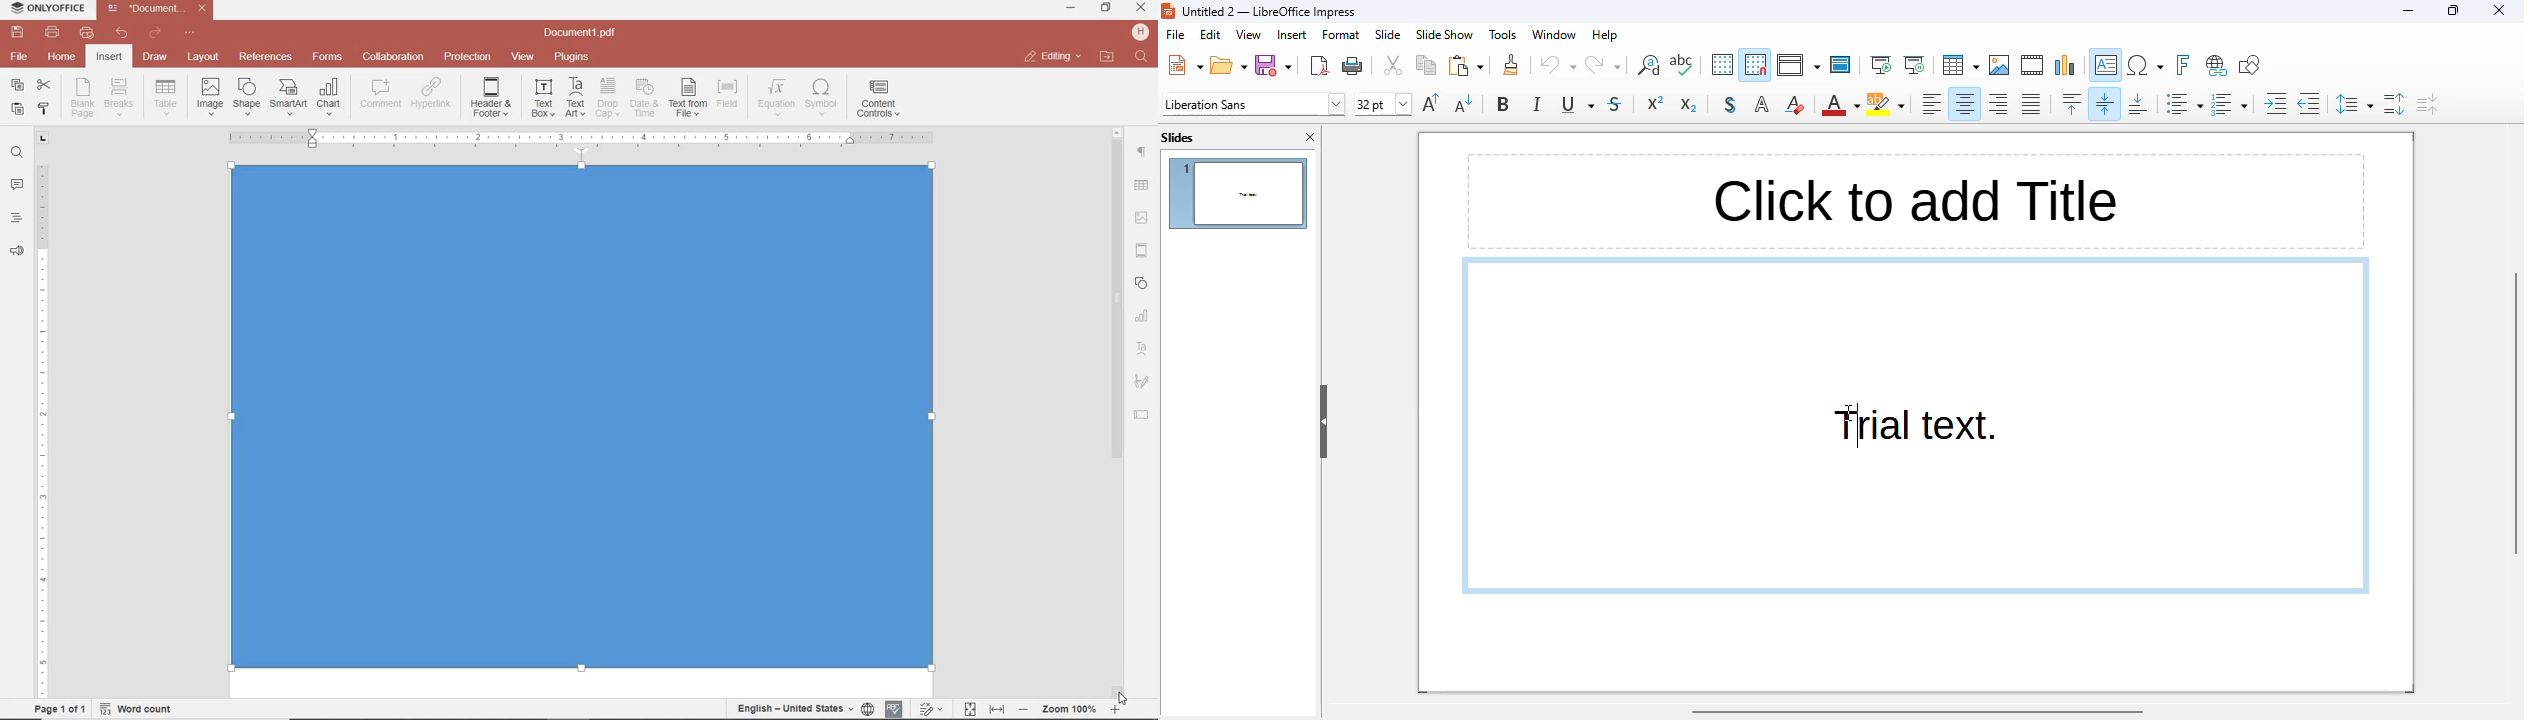 This screenshot has height=728, width=2548. I want to click on open, so click(1229, 64).